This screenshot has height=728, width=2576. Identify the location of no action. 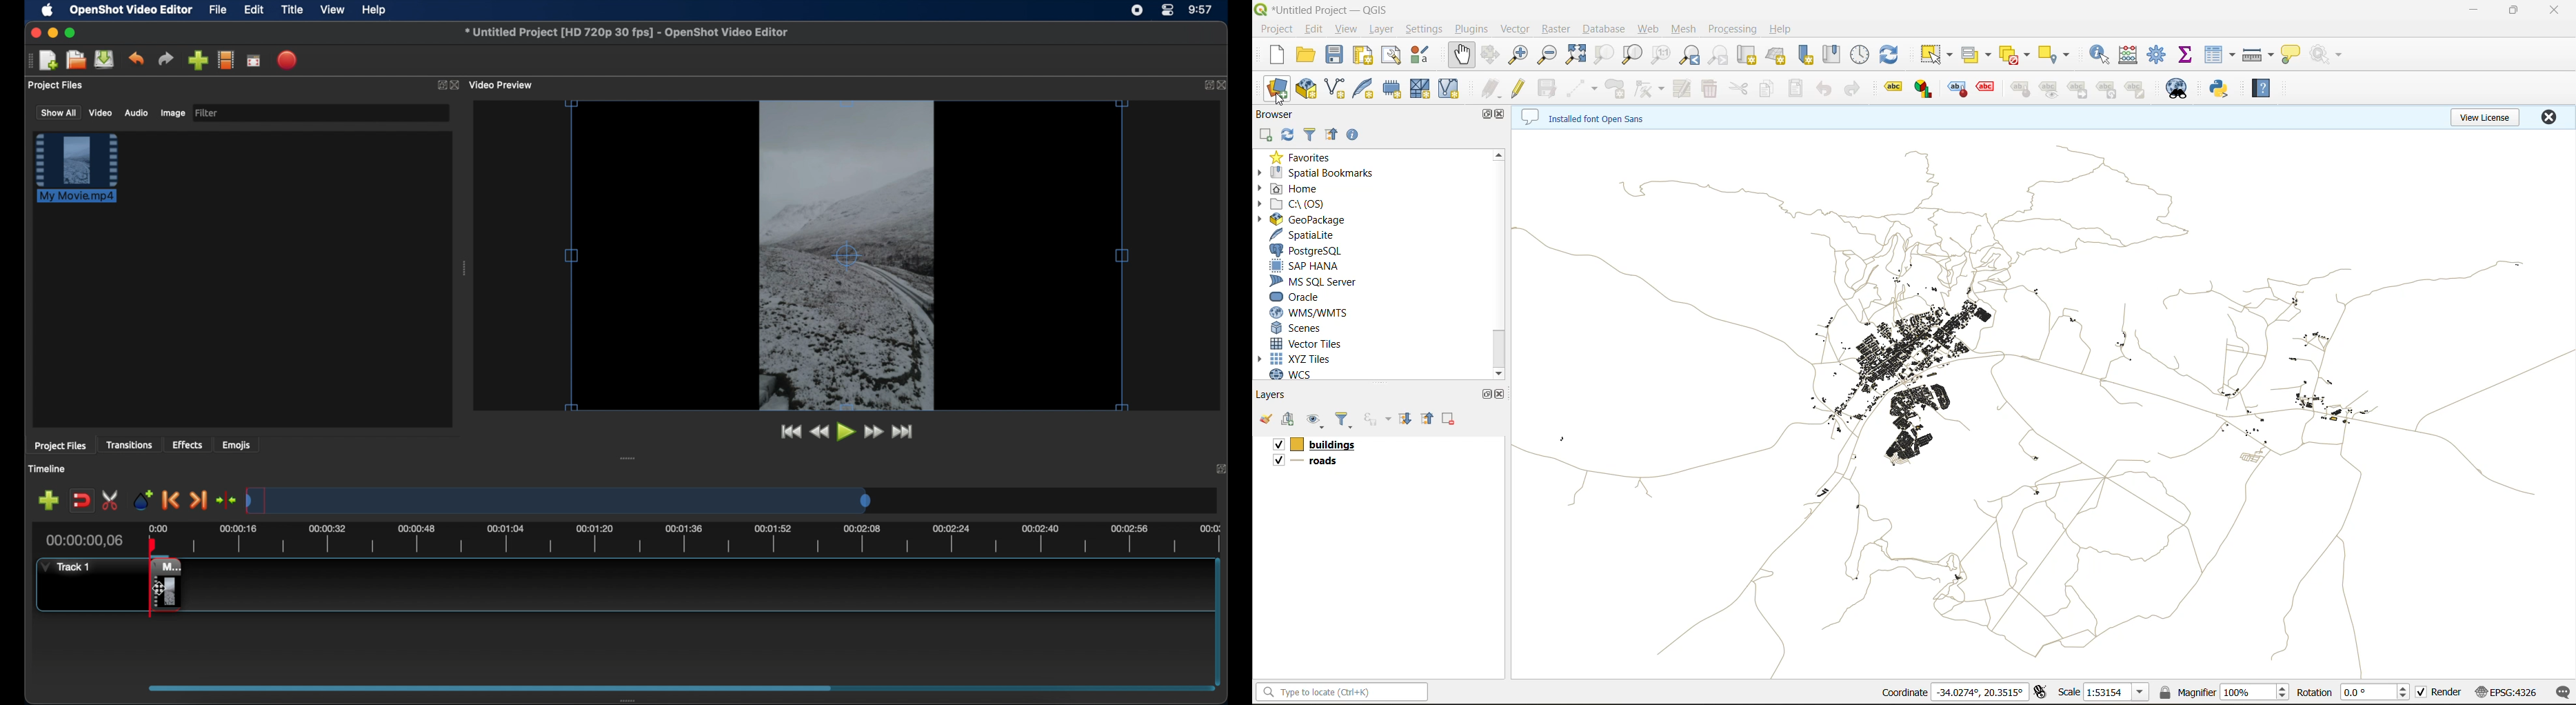
(2328, 54).